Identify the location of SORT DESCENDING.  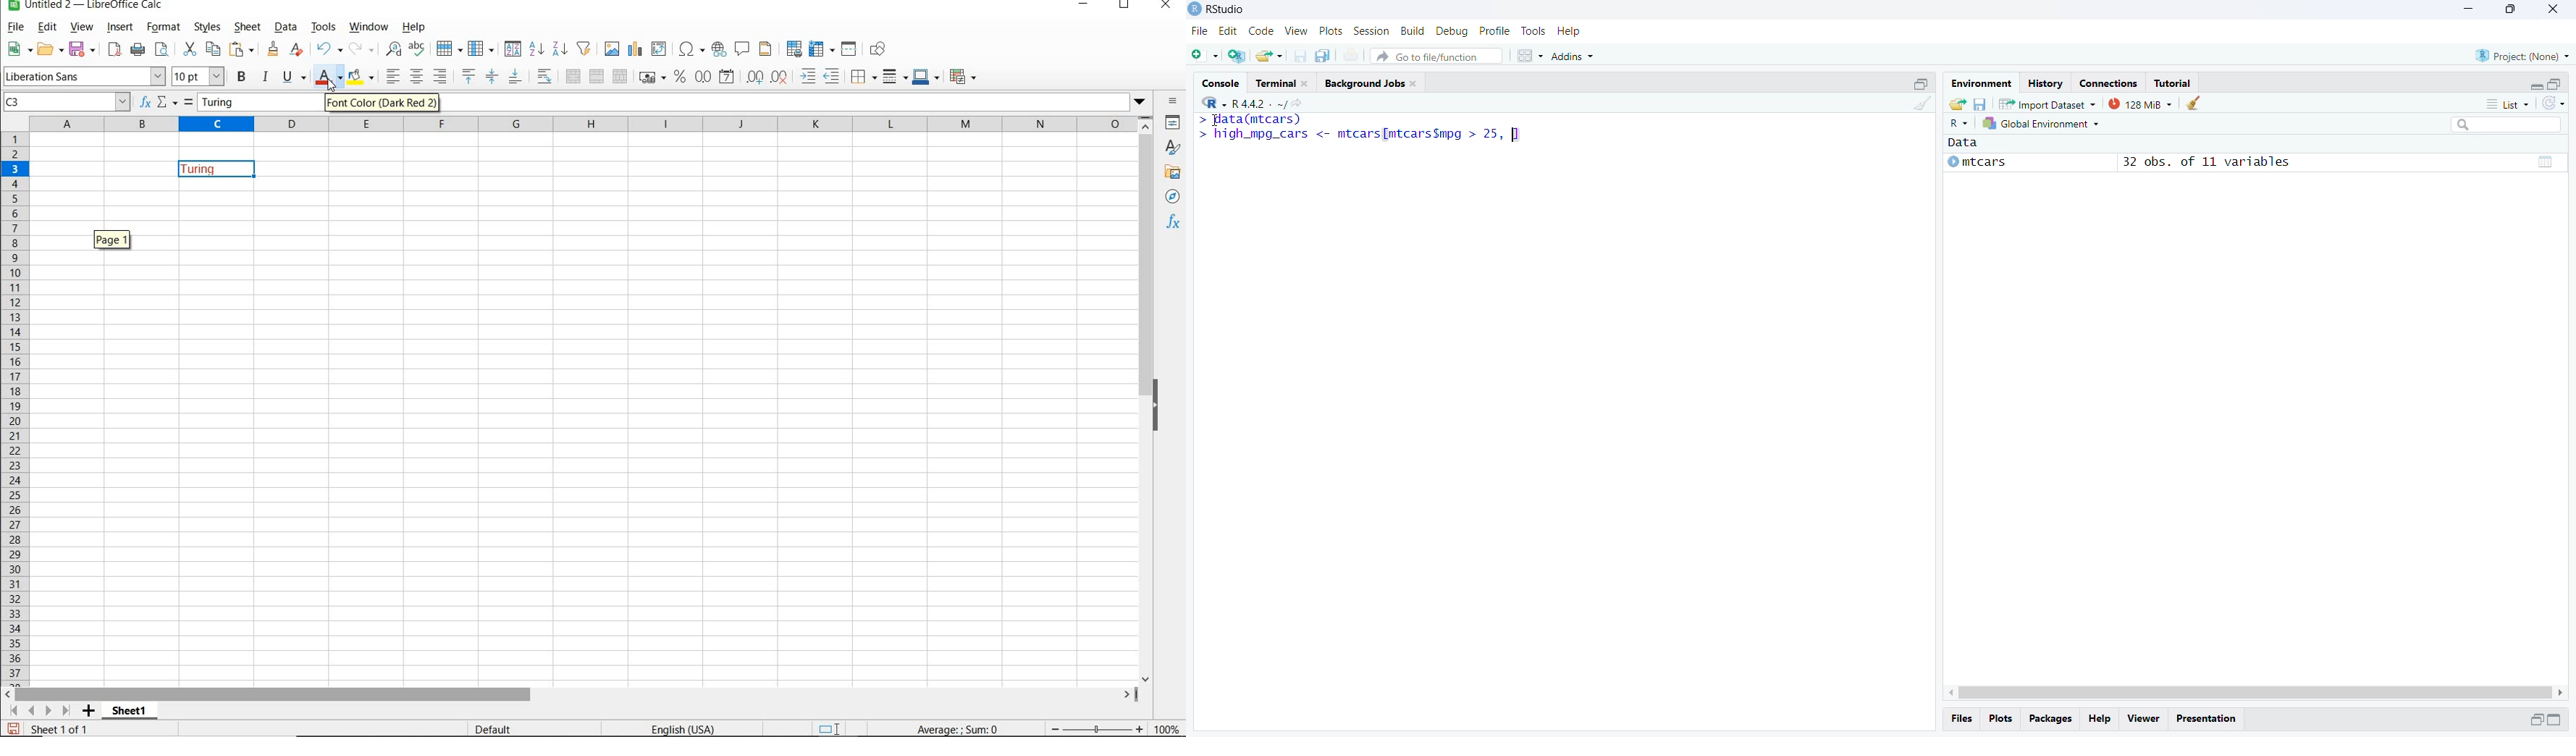
(560, 52).